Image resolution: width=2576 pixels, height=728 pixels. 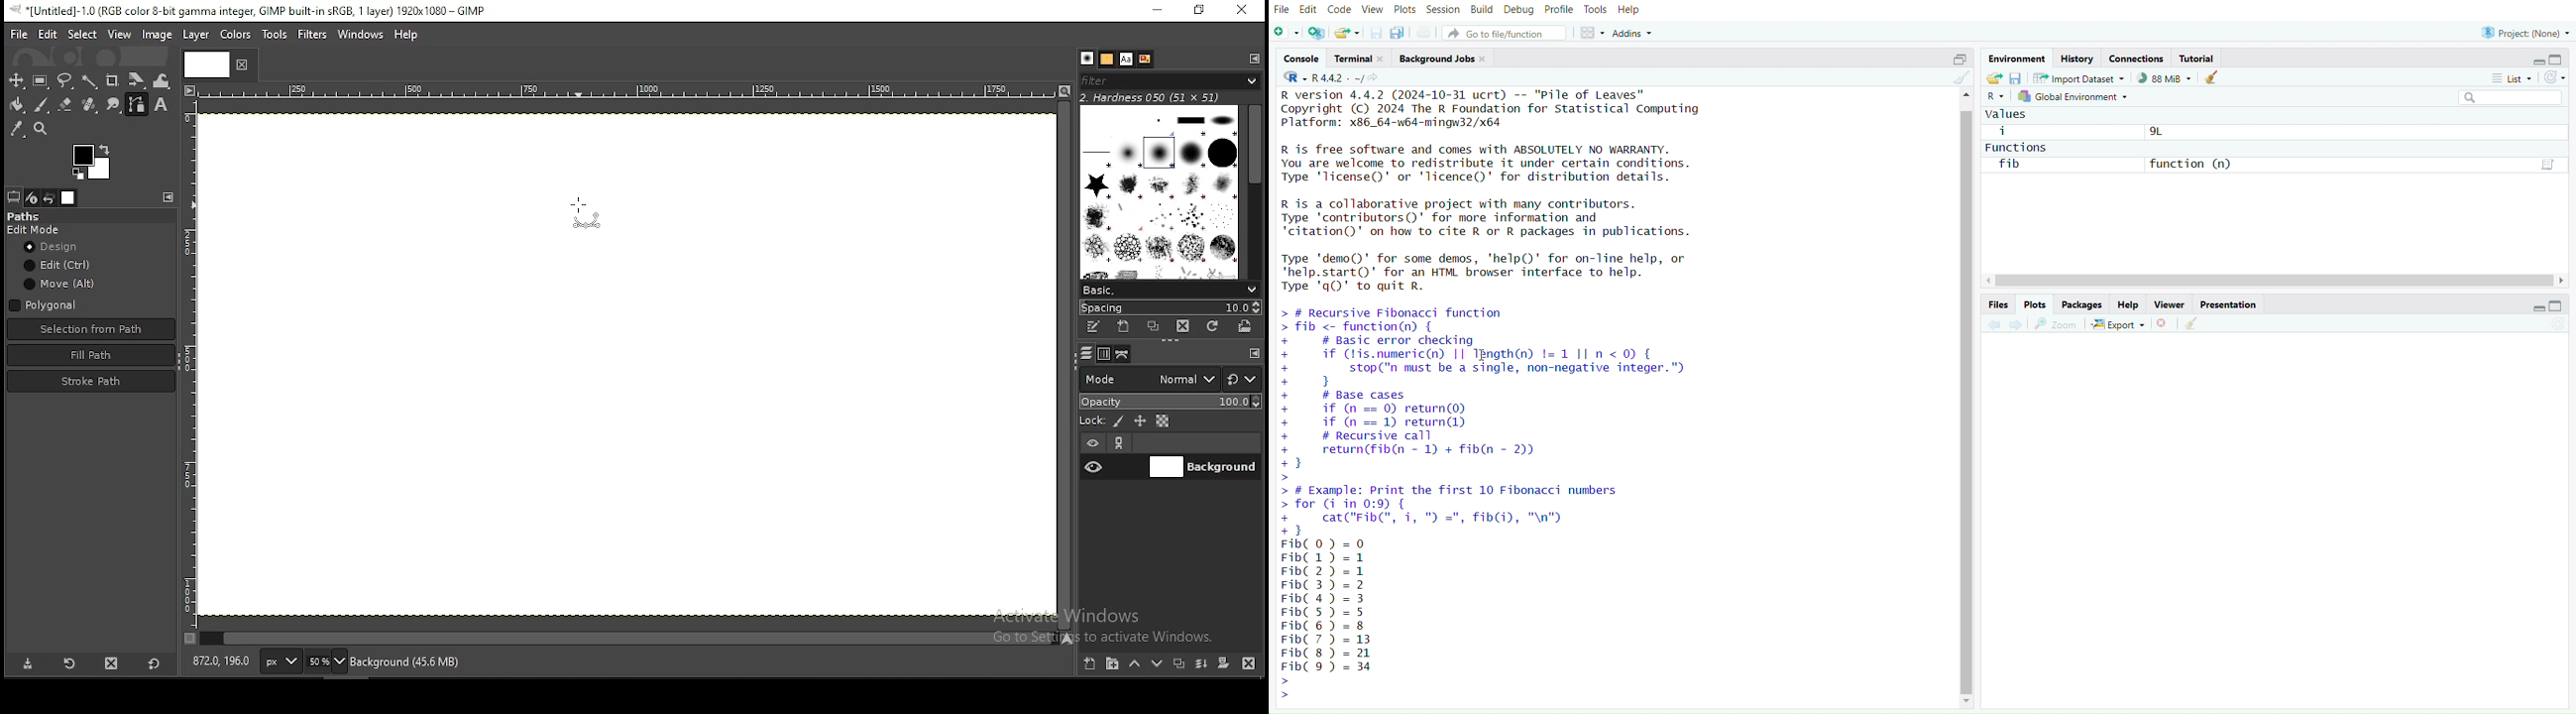 What do you see at coordinates (189, 370) in the screenshot?
I see `vertical scale` at bounding box center [189, 370].